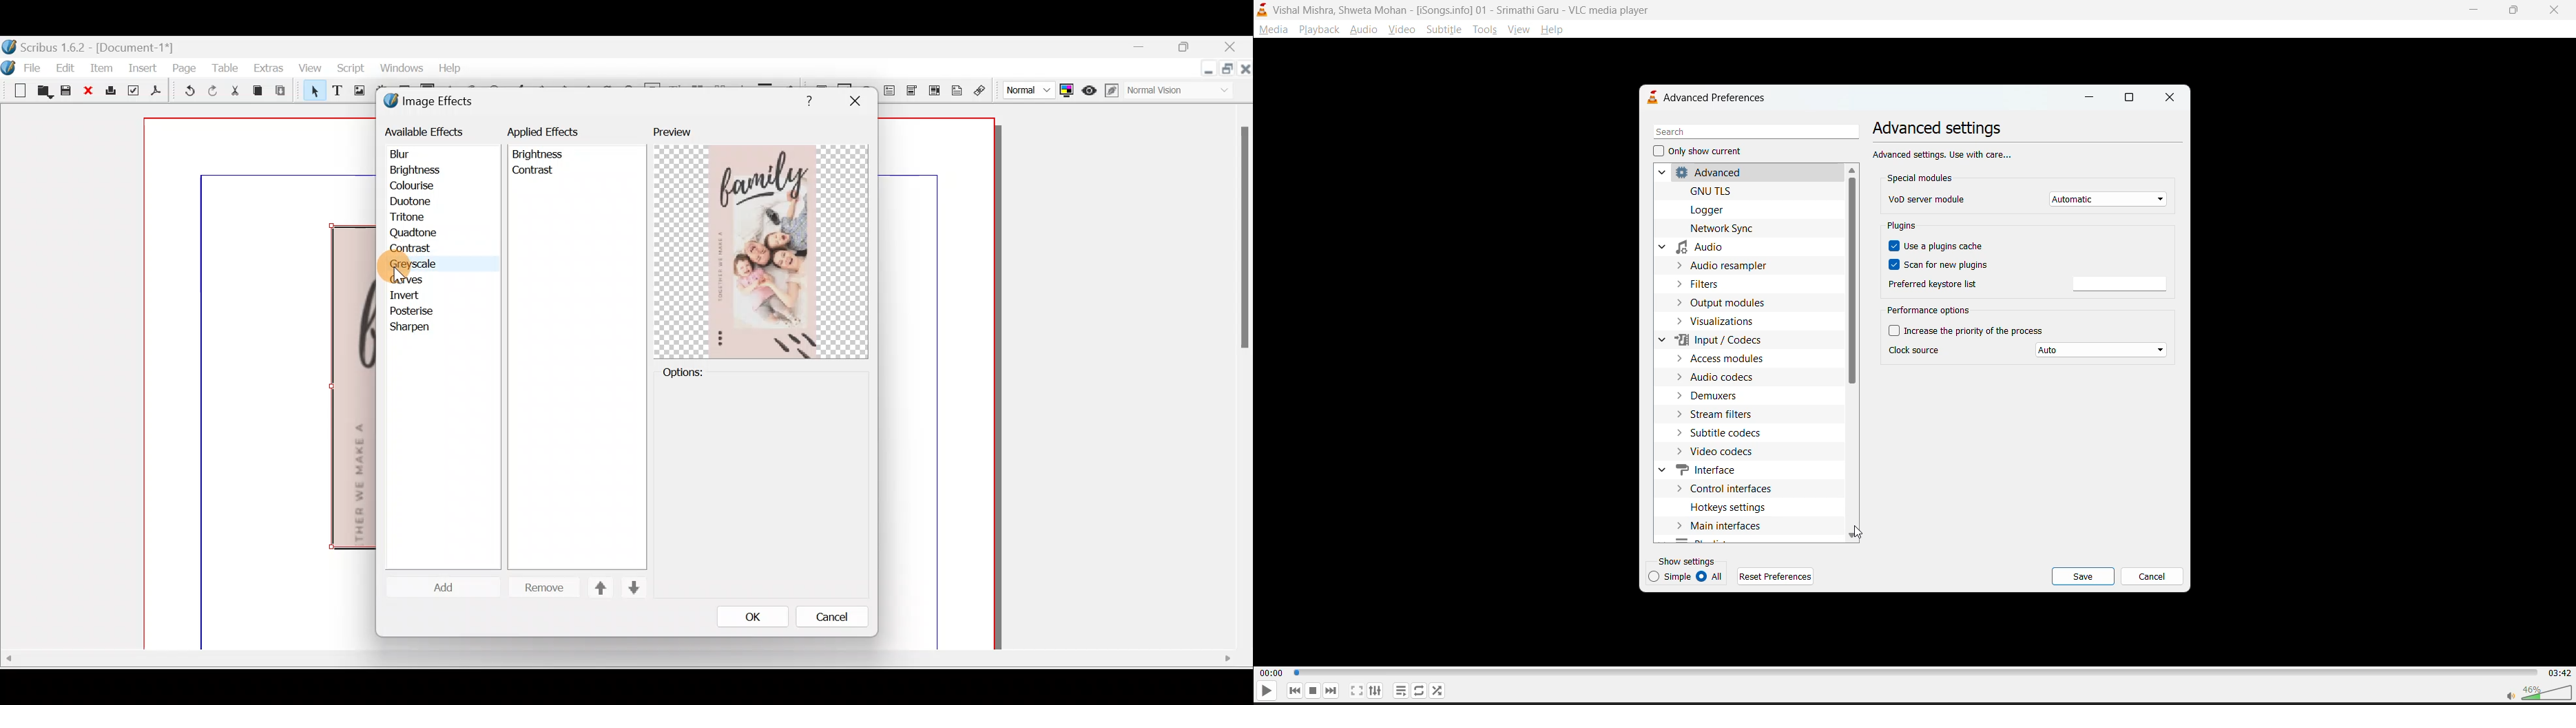 The height and width of the screenshot is (728, 2576). What do you see at coordinates (1944, 154) in the screenshot?
I see `Advanced settings, Use with care` at bounding box center [1944, 154].